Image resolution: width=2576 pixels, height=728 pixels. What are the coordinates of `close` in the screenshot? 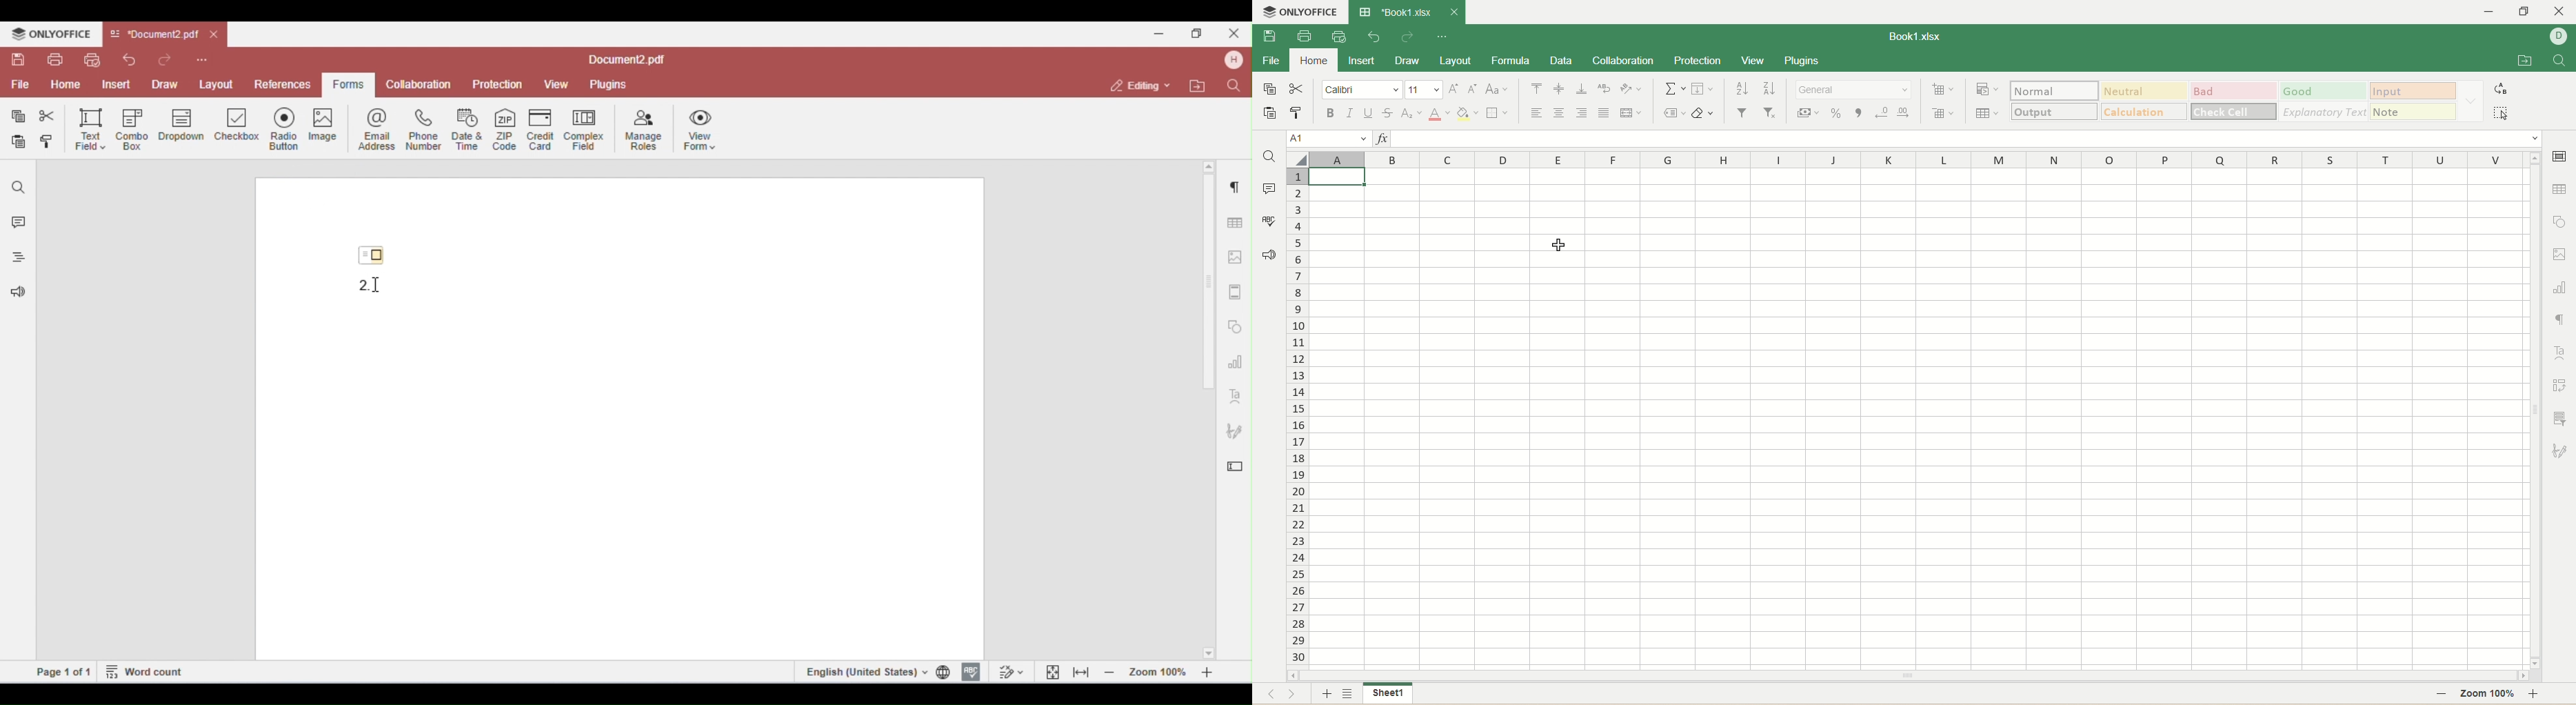 It's located at (2560, 12).